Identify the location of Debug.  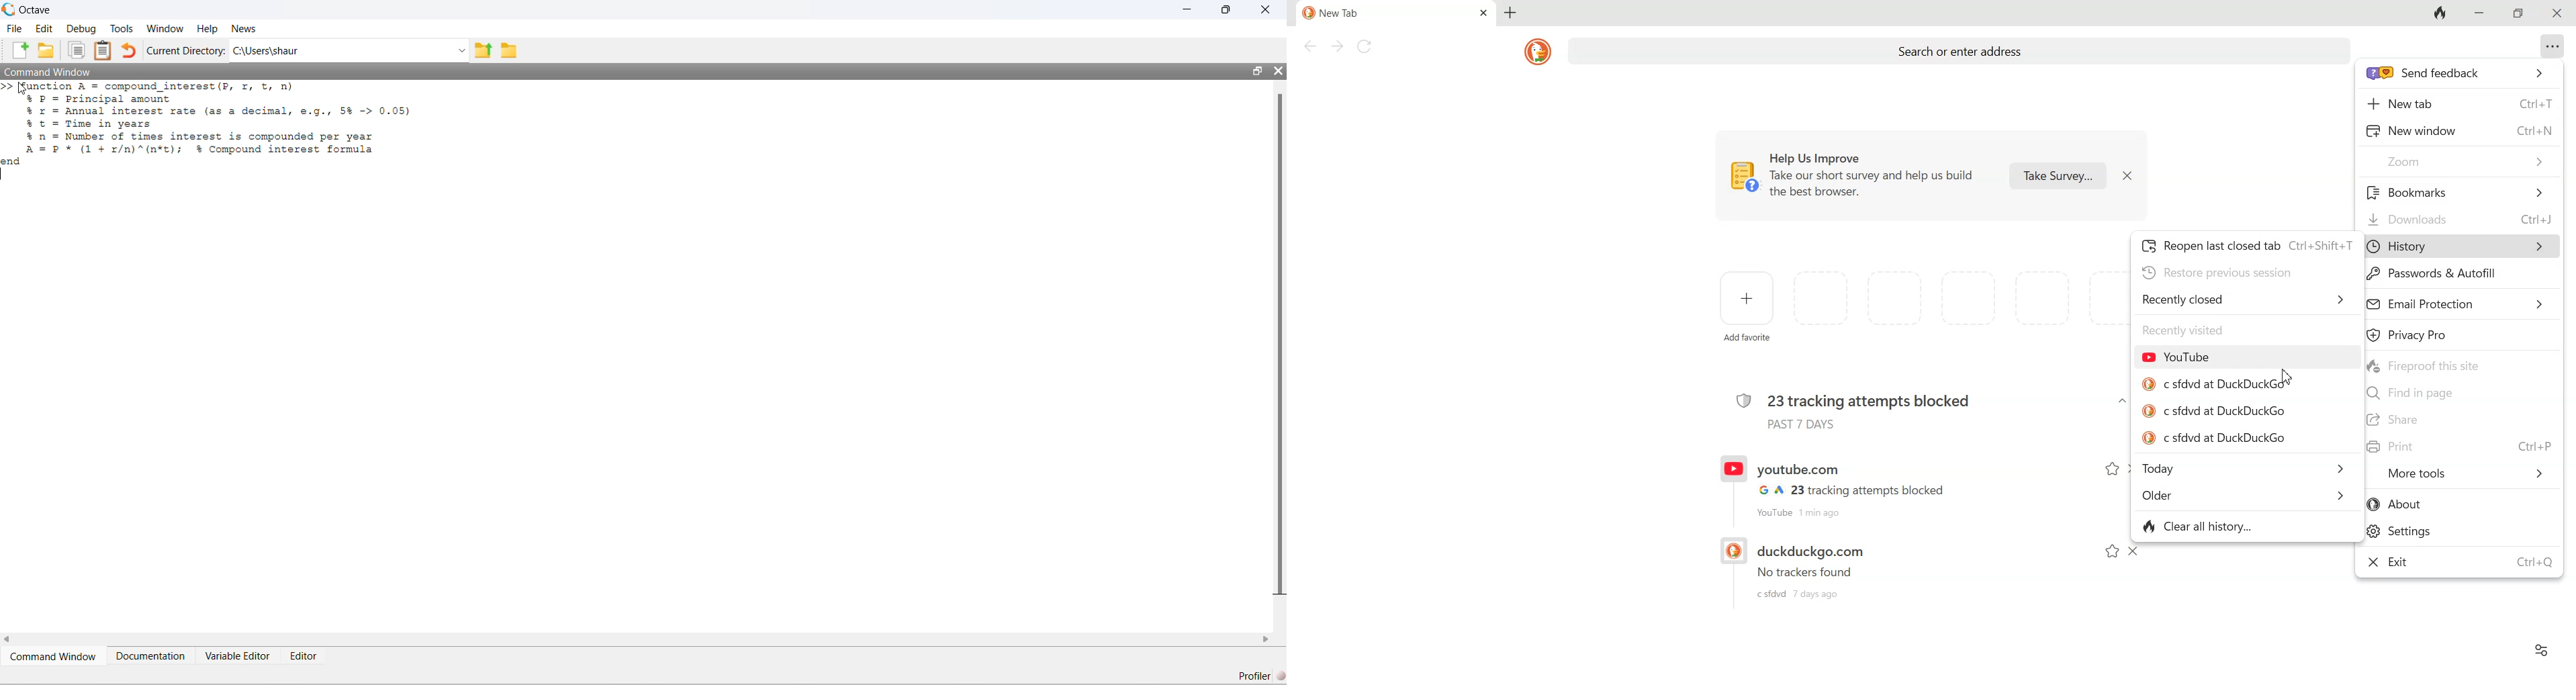
(81, 29).